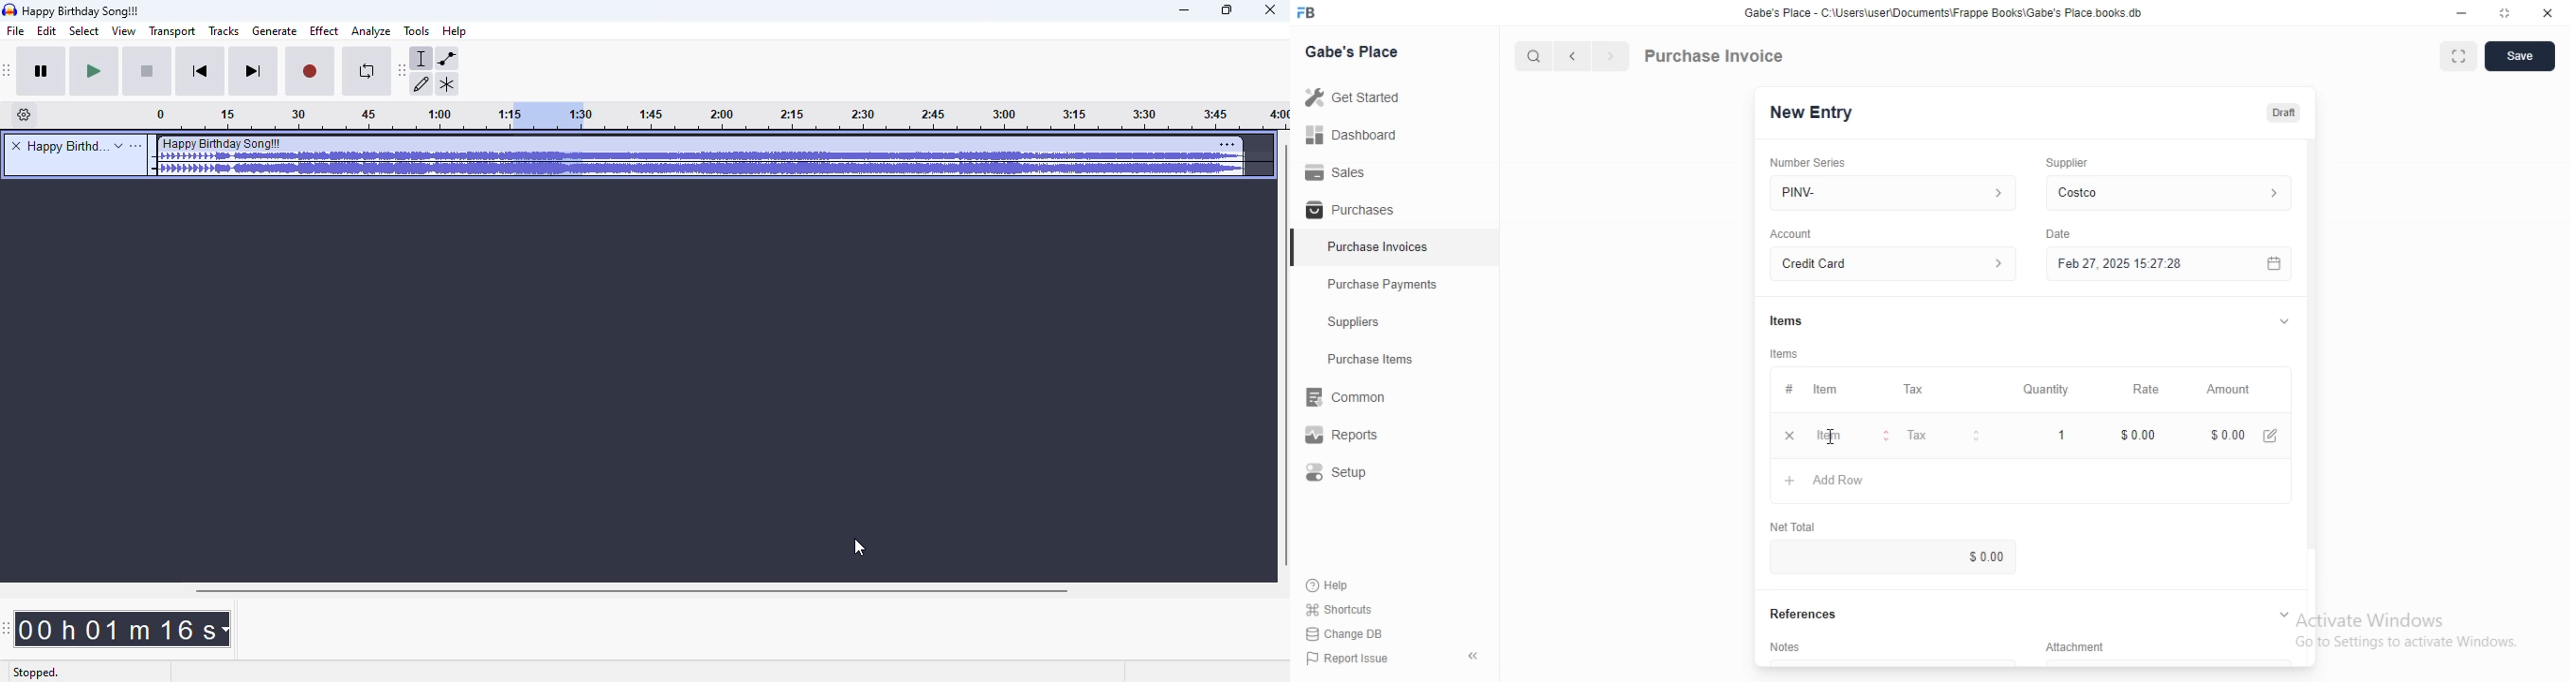  I want to click on Close, so click(2548, 13).